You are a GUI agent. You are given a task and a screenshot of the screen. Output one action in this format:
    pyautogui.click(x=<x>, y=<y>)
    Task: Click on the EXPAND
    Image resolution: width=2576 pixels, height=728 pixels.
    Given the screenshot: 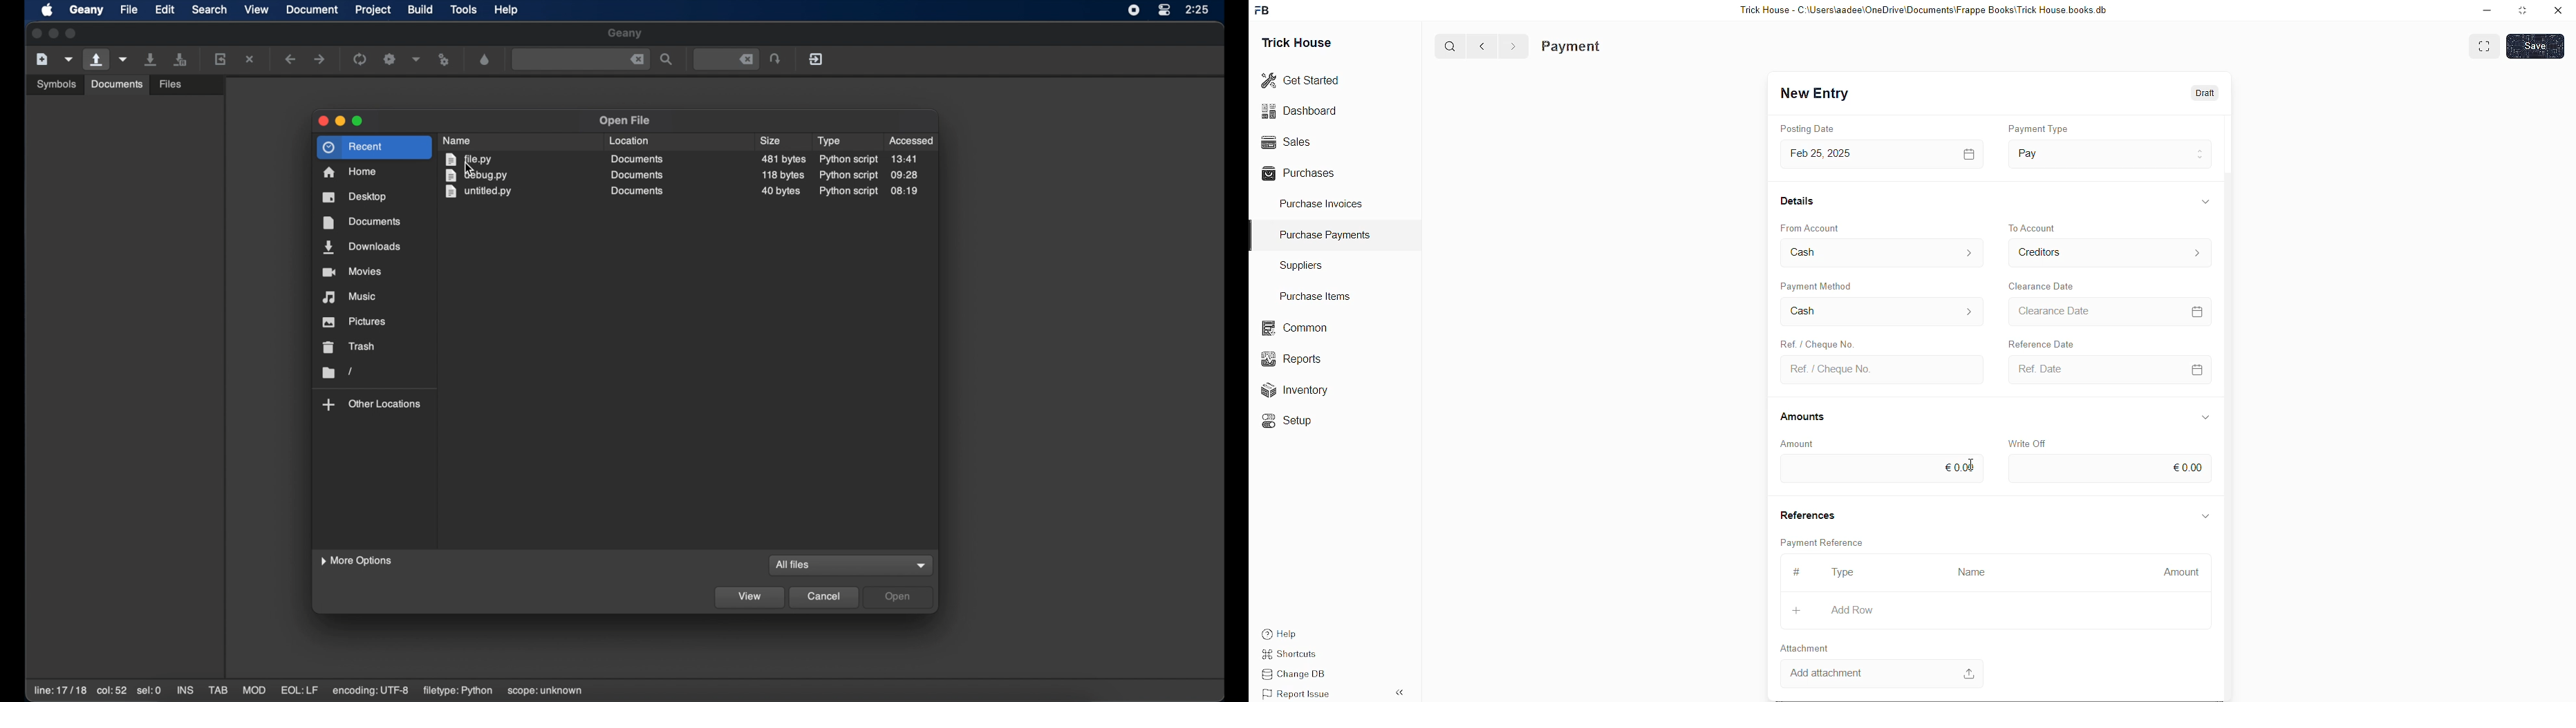 What is the action you would take?
    pyautogui.click(x=2486, y=45)
    